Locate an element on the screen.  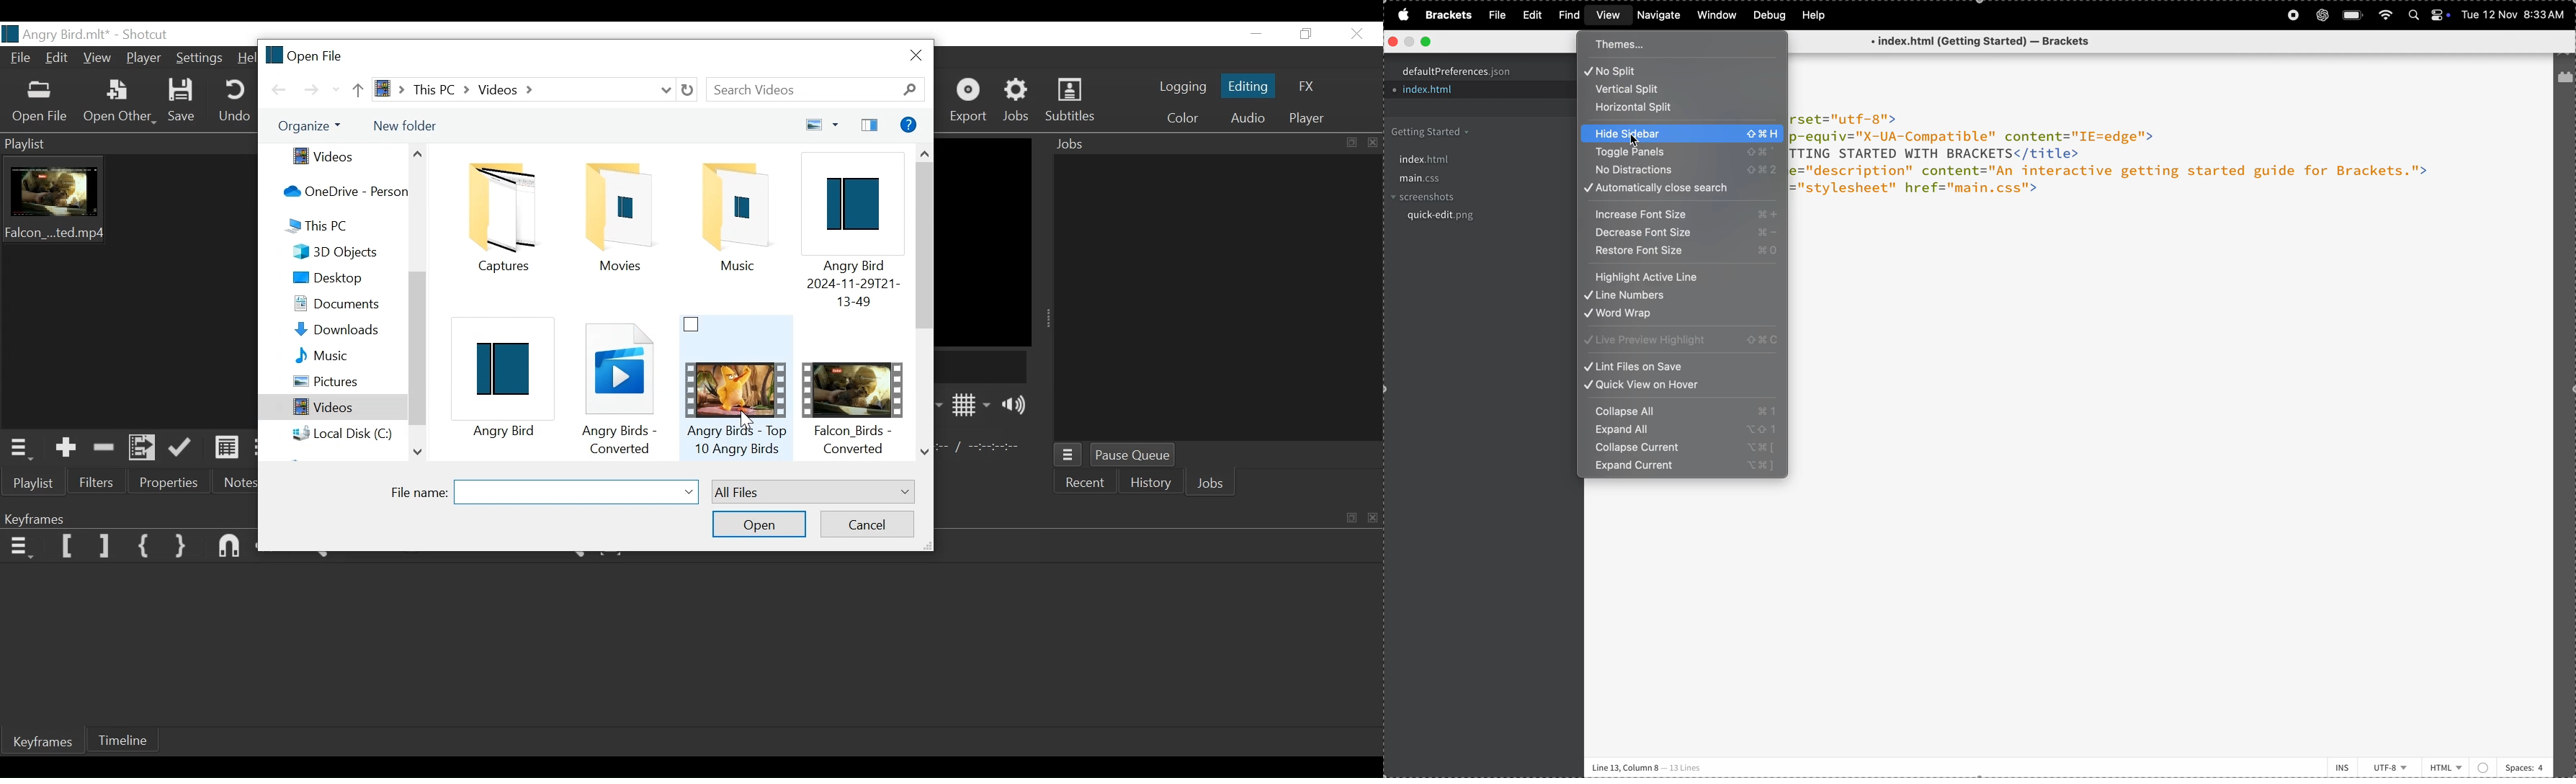
Jobs is located at coordinates (1212, 145).